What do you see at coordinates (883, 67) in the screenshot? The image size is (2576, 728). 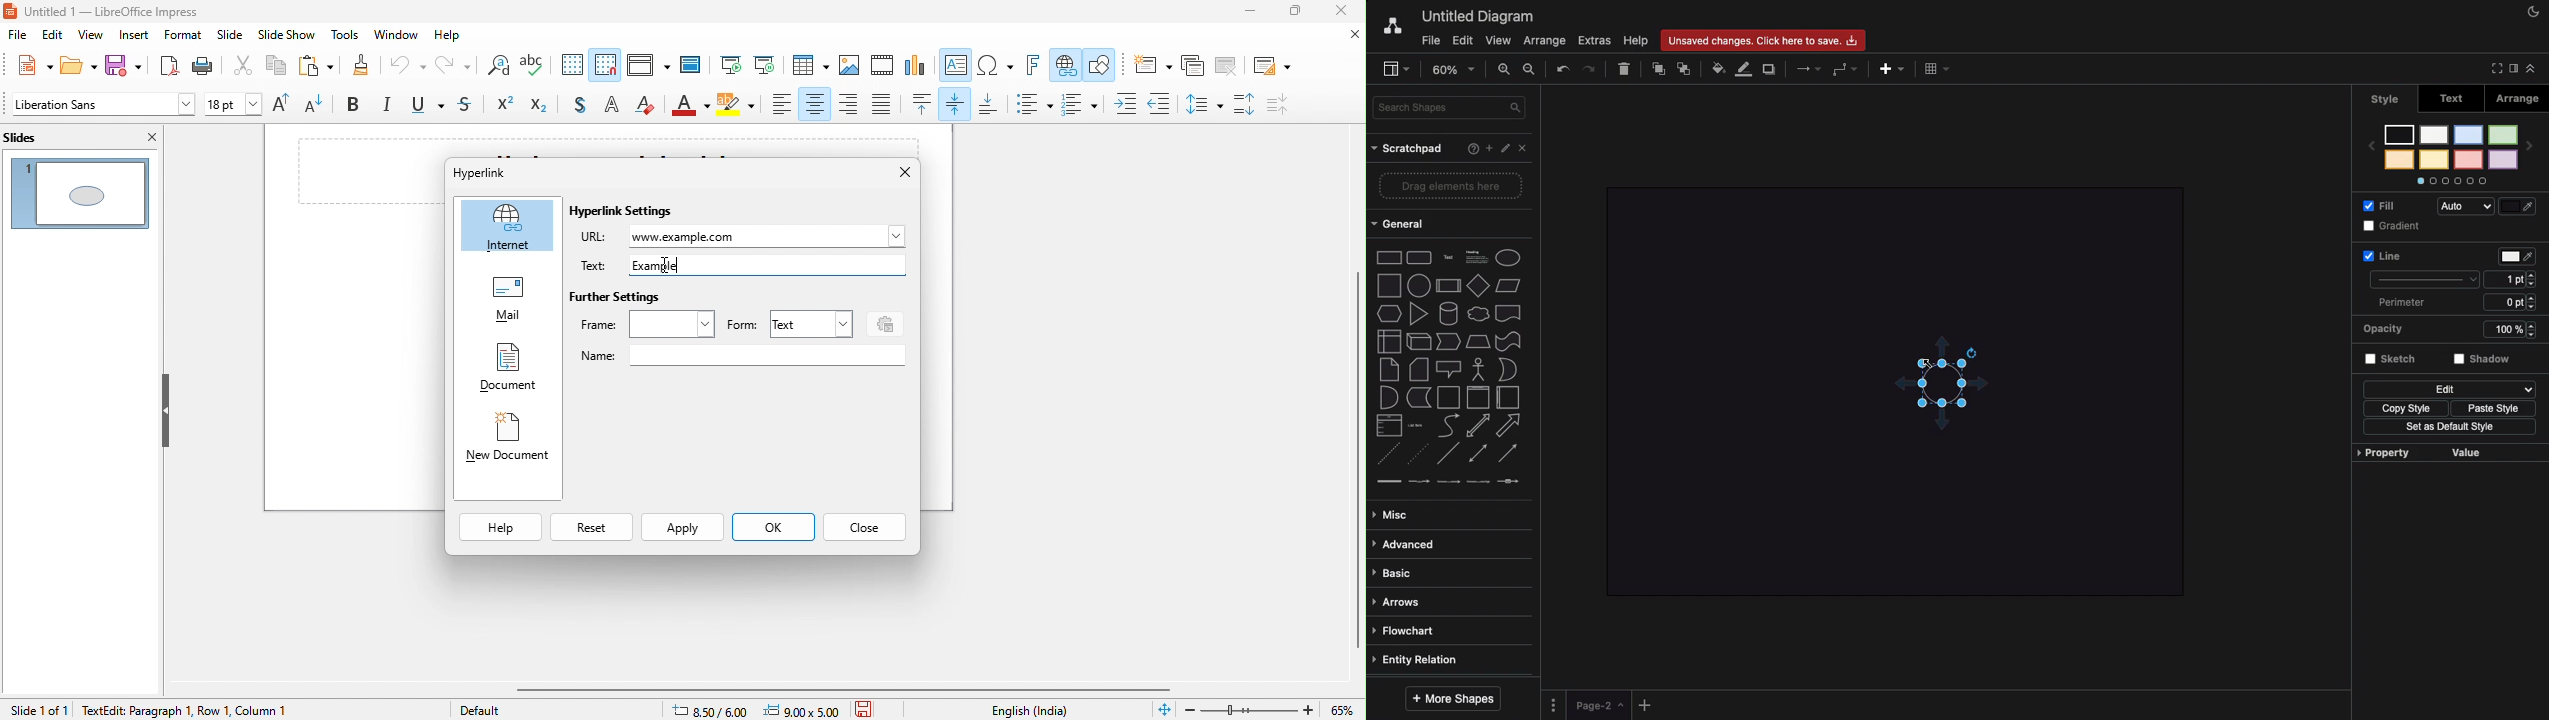 I see `video` at bounding box center [883, 67].